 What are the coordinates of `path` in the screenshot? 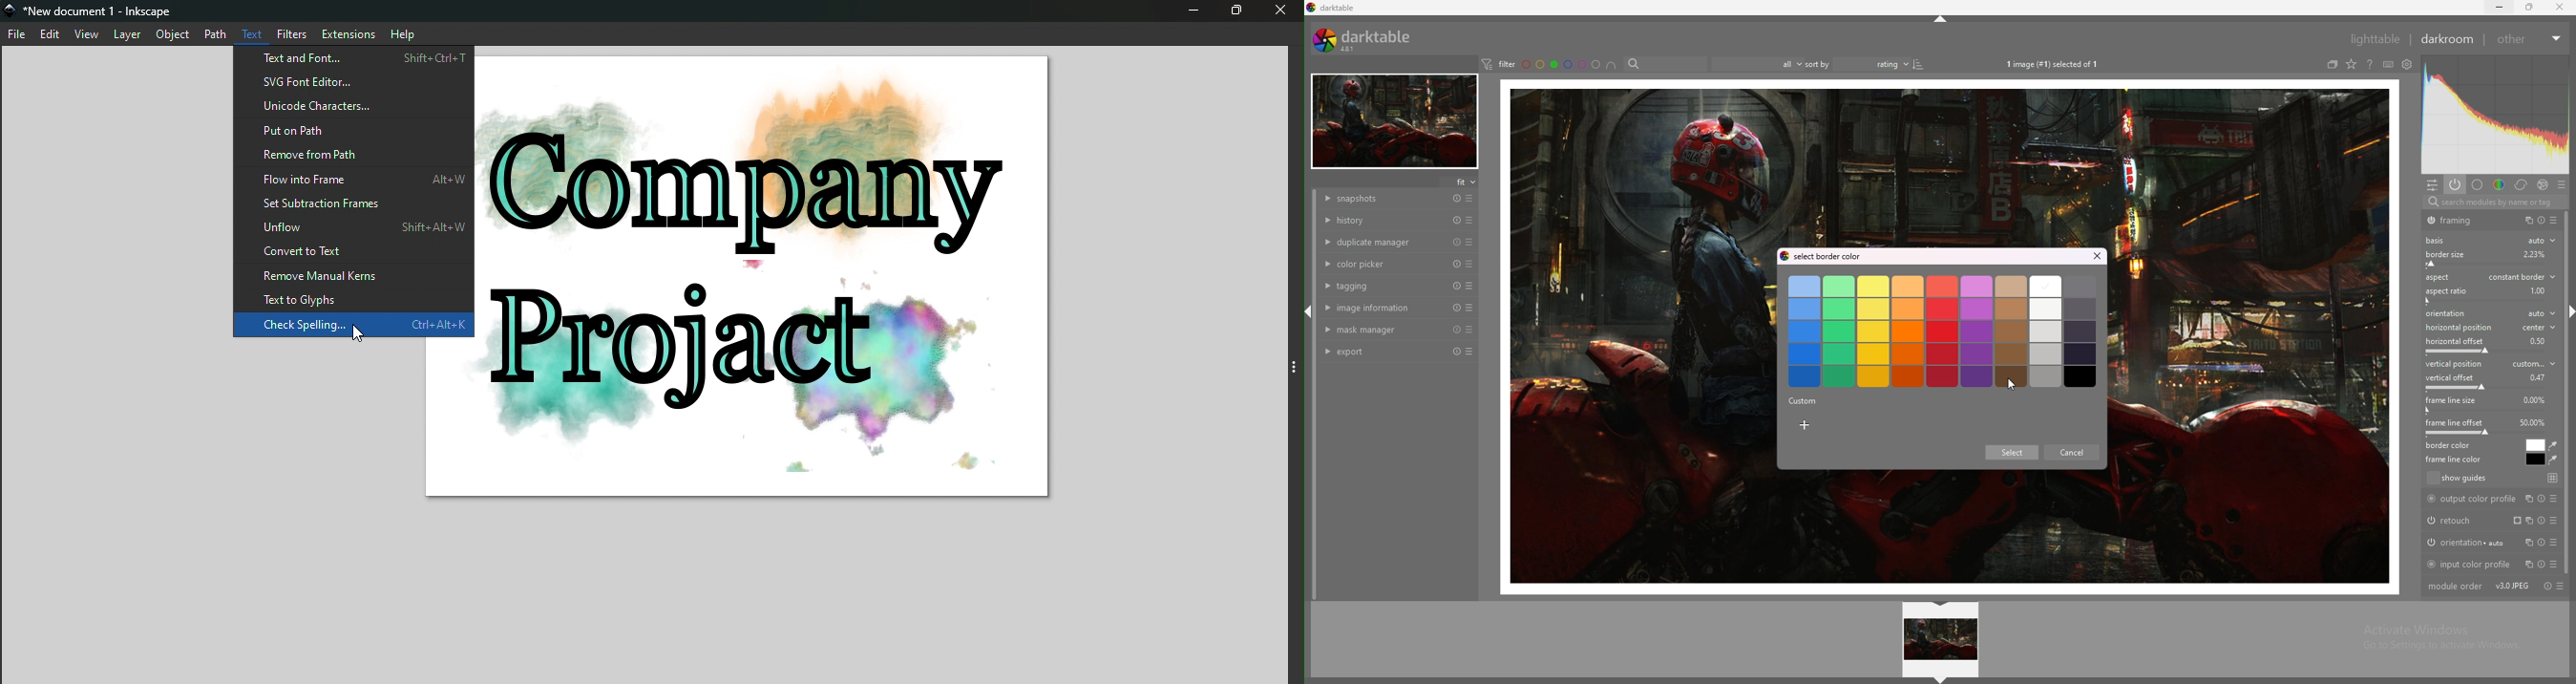 It's located at (215, 33).